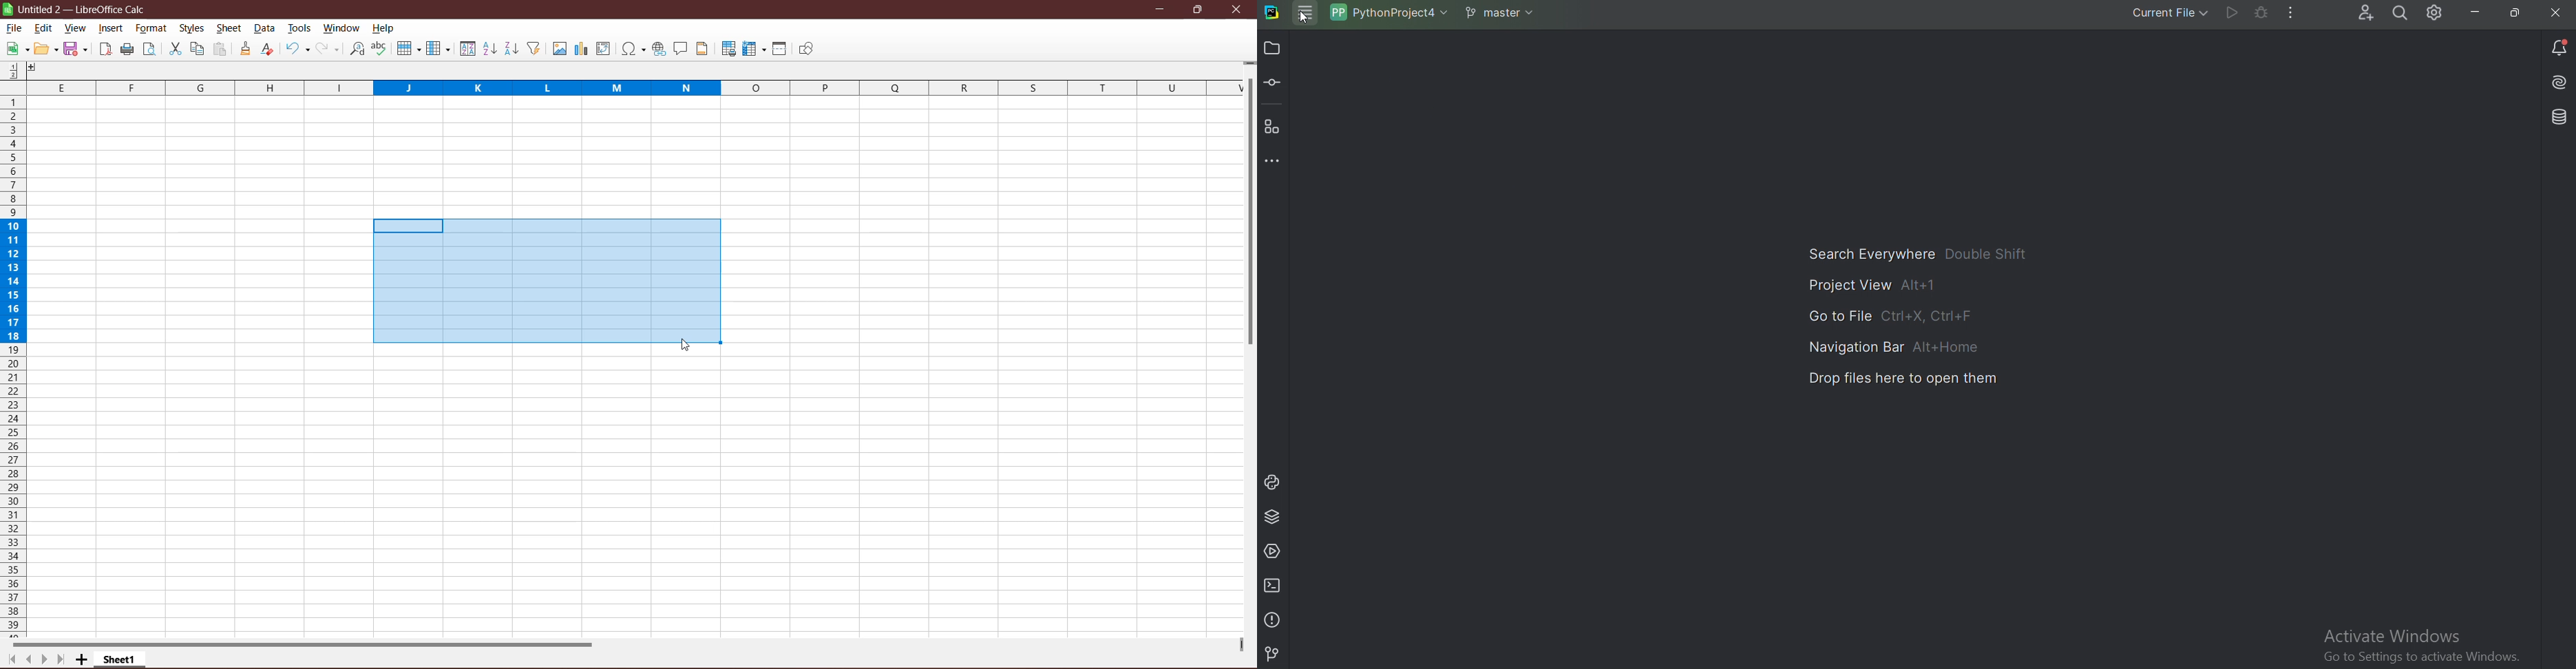 This screenshot has width=2576, height=672. What do you see at coordinates (489, 48) in the screenshot?
I see `Sort  Ascending` at bounding box center [489, 48].